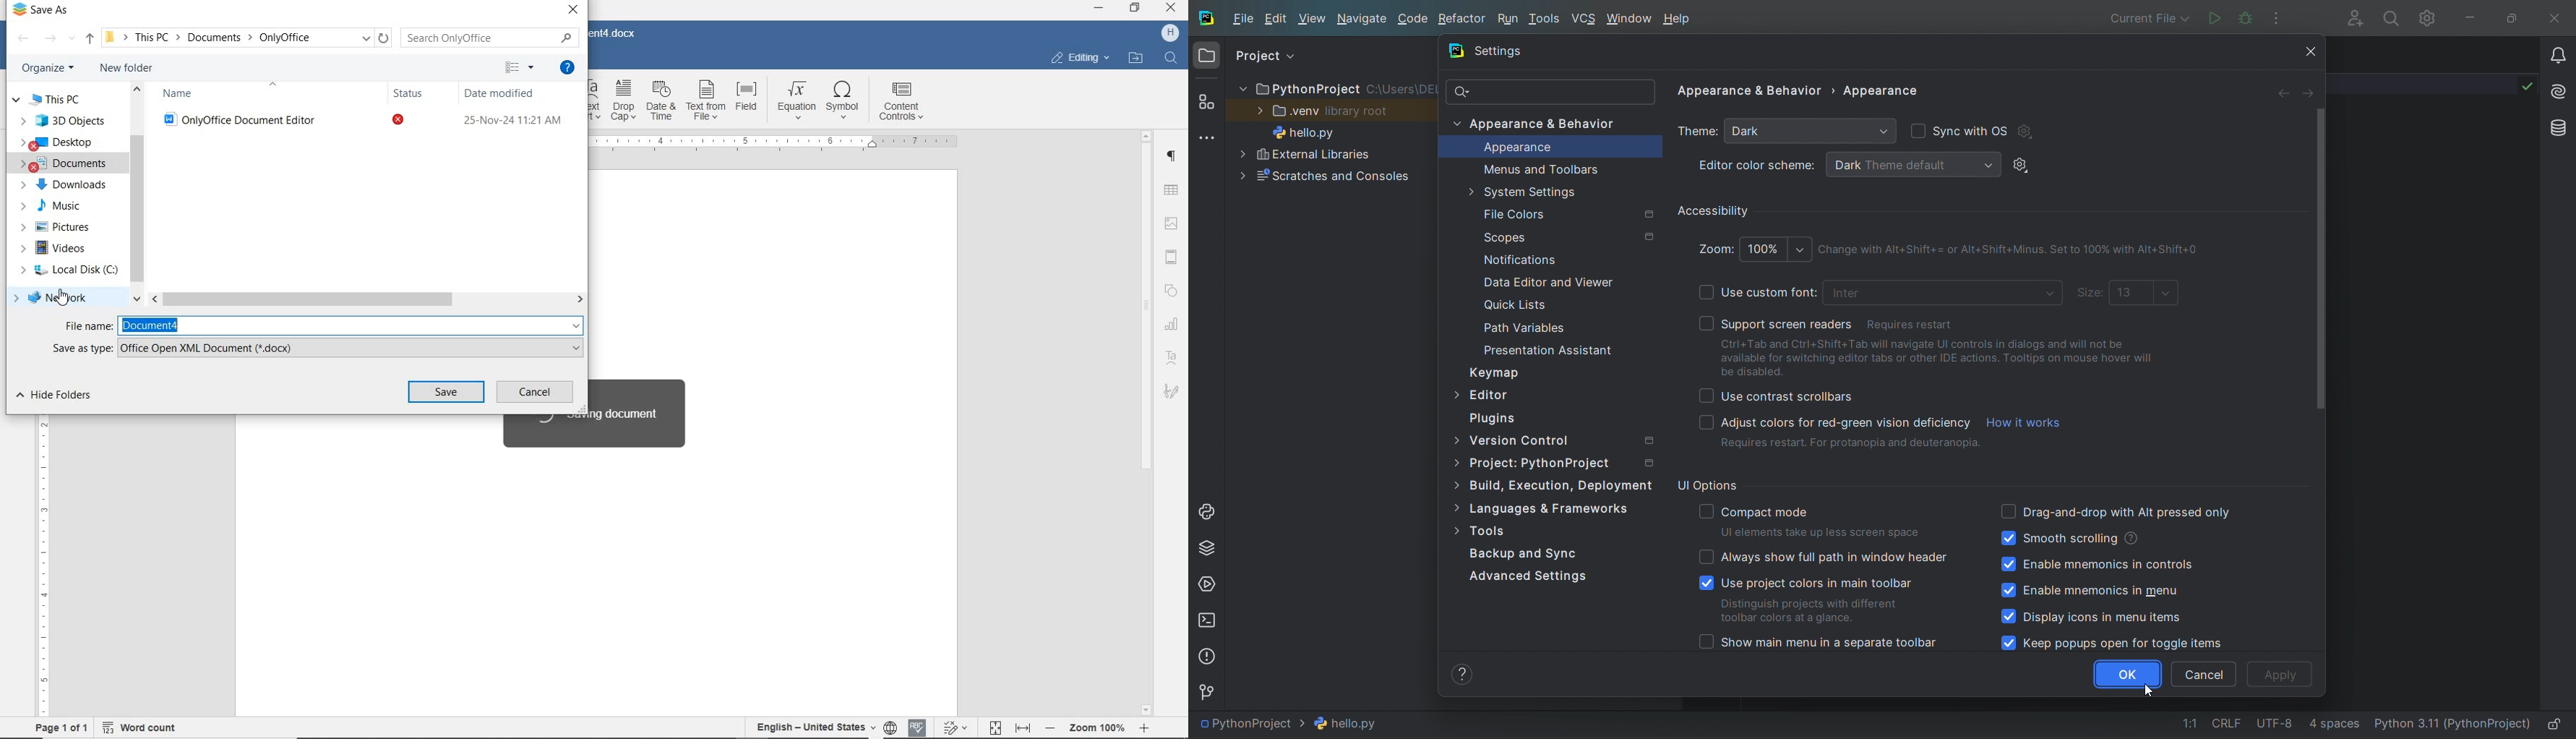 This screenshot has width=2576, height=756. I want to click on symbol, so click(845, 101).